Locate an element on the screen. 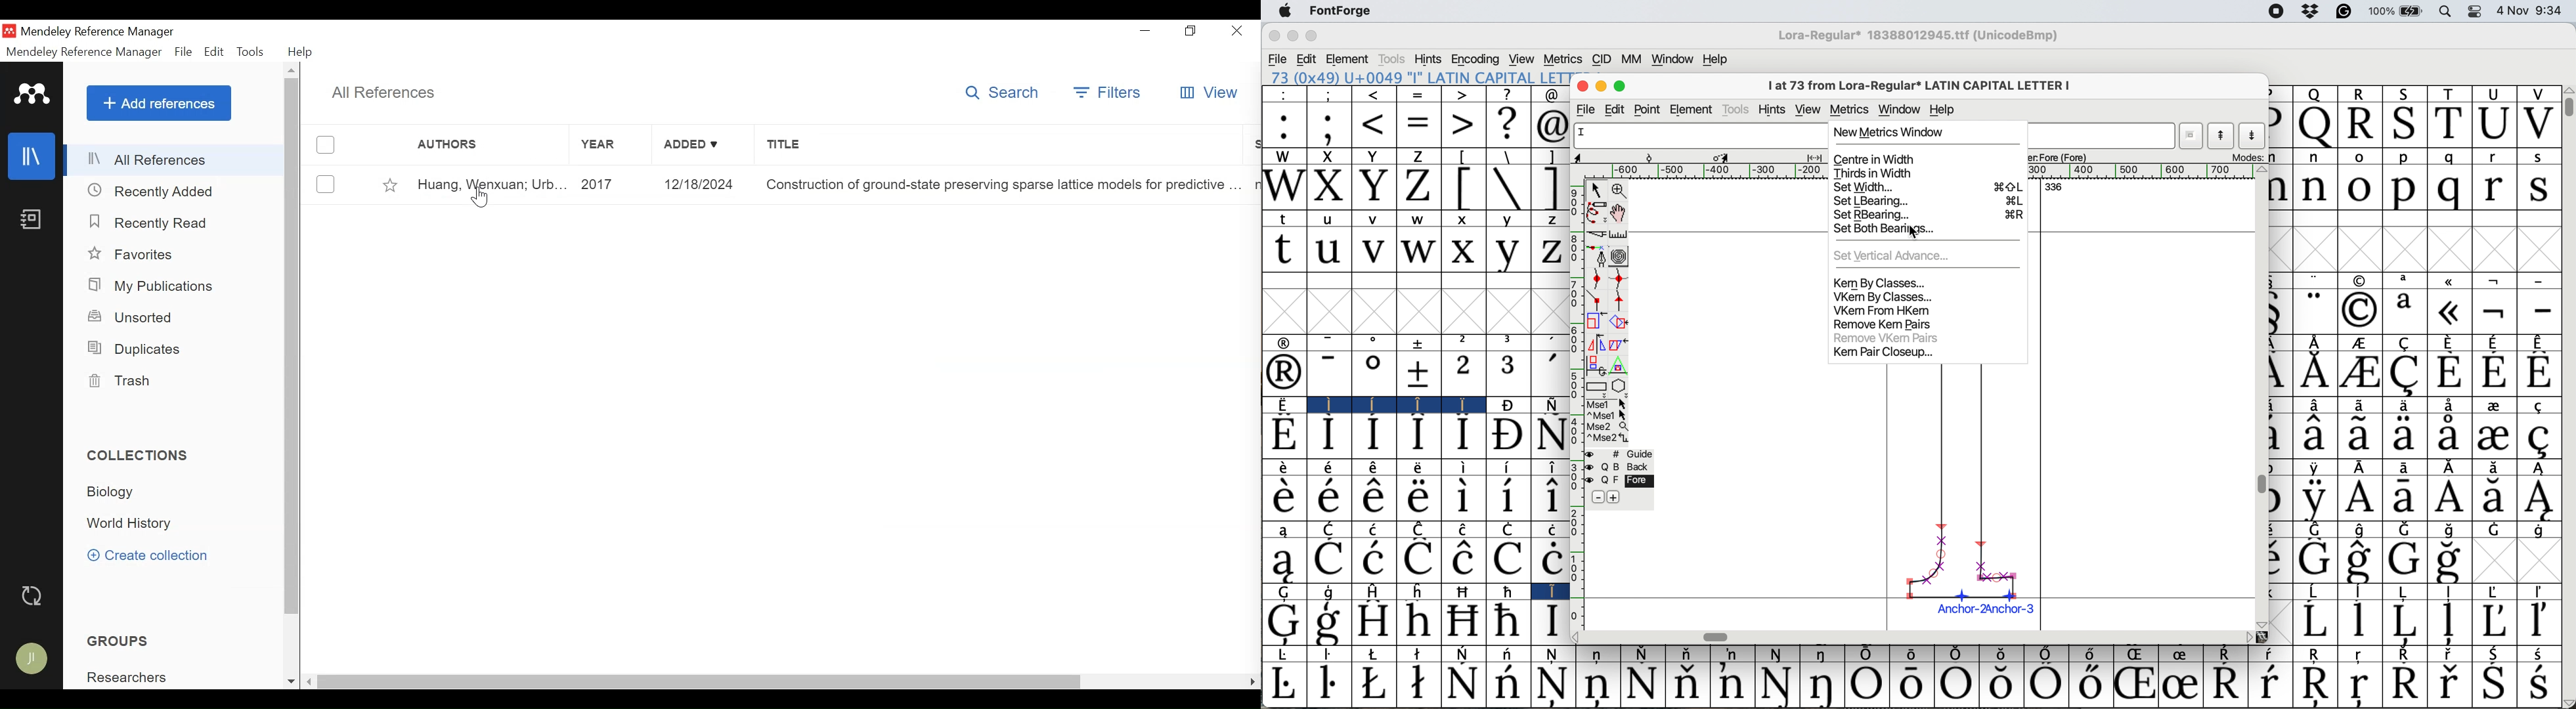  v is located at coordinates (1374, 251).